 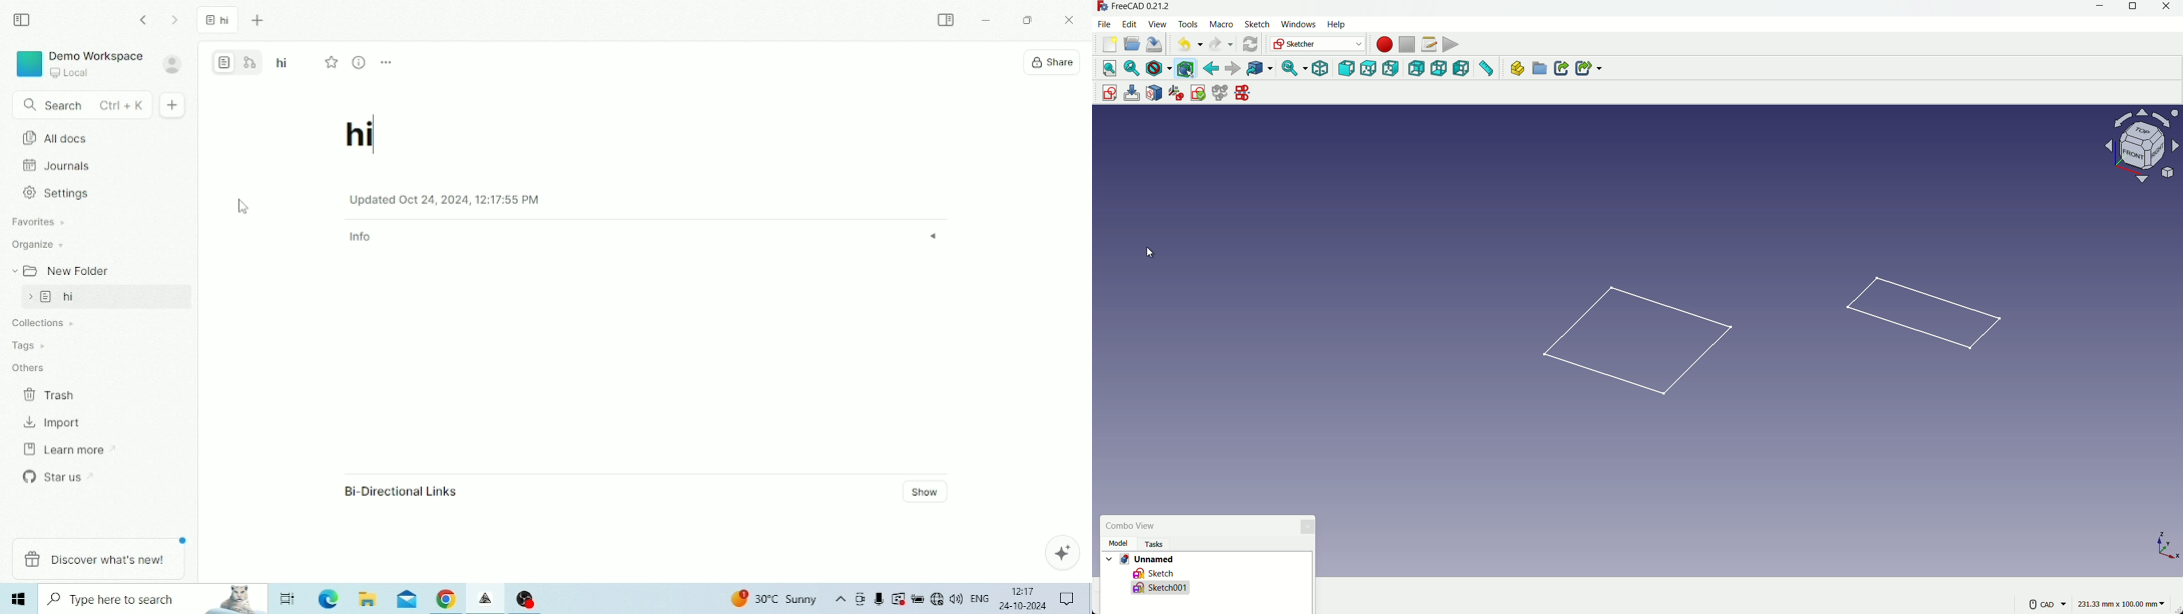 What do you see at coordinates (1384, 44) in the screenshot?
I see `start macros` at bounding box center [1384, 44].